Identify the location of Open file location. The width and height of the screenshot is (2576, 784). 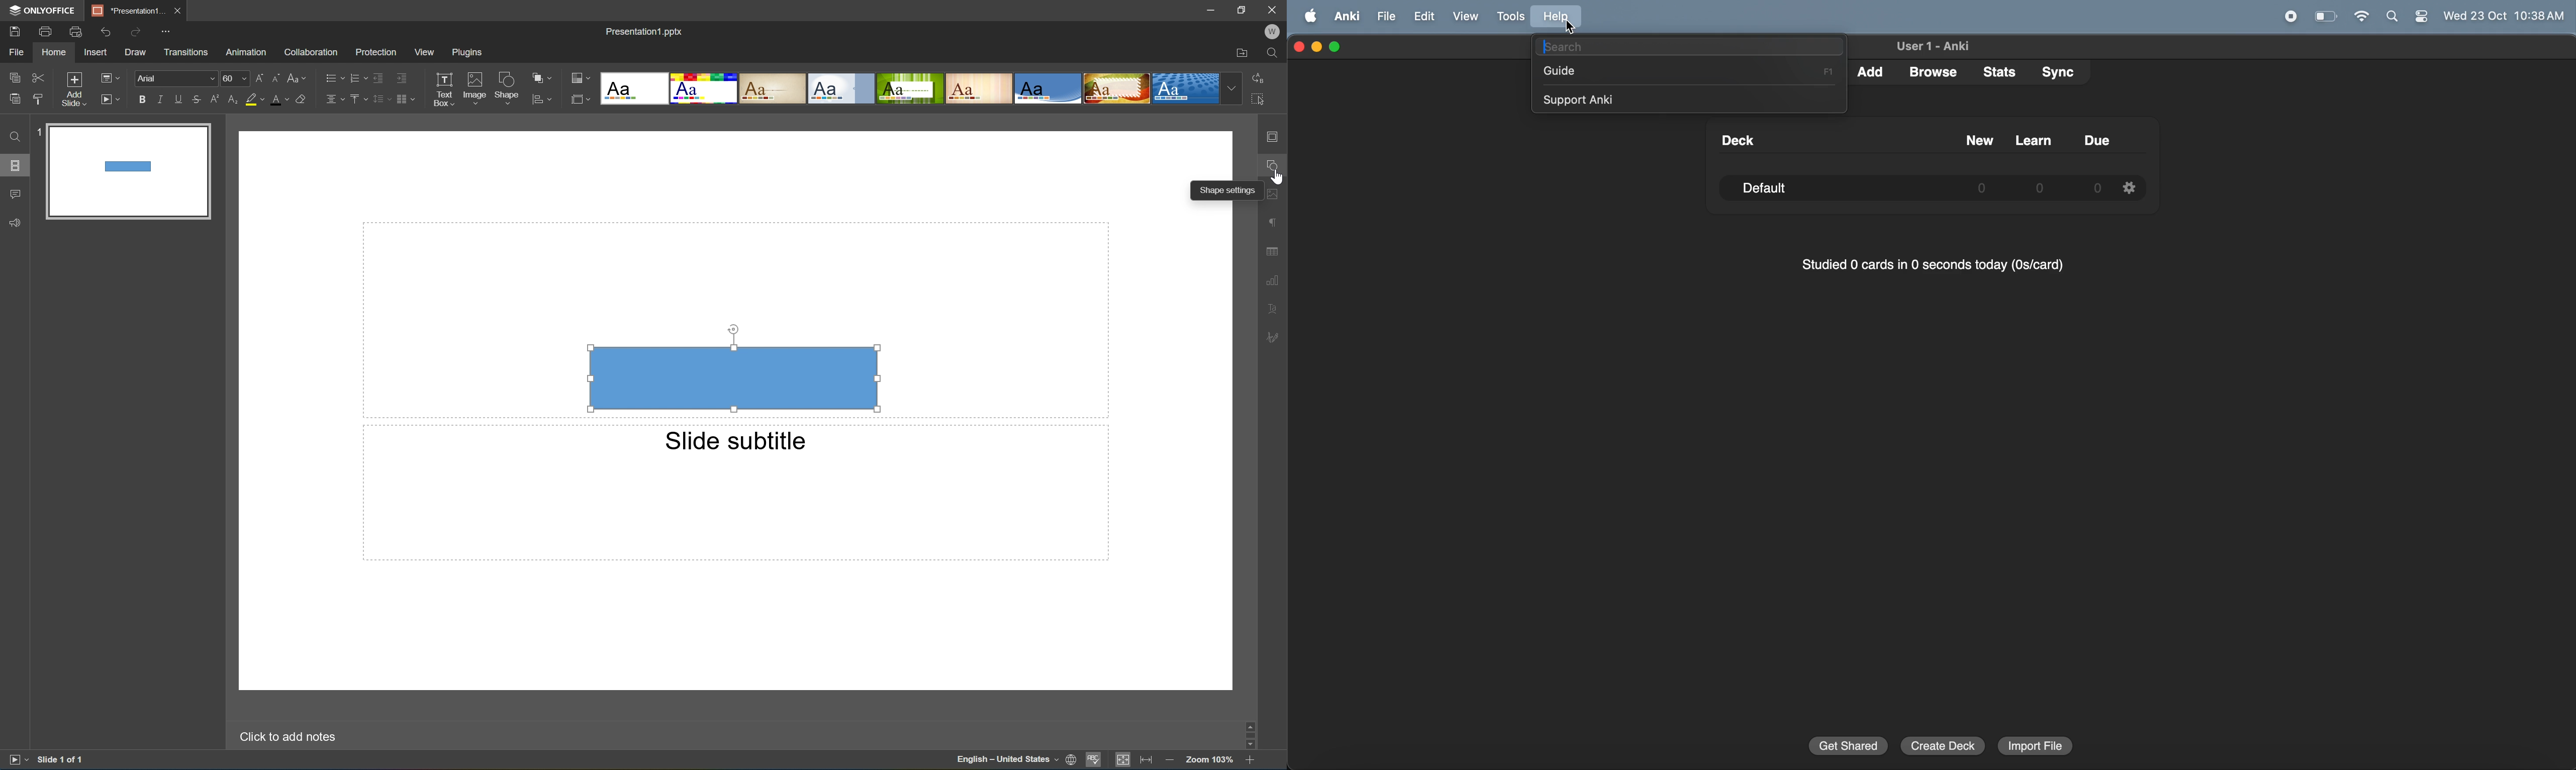
(1241, 53).